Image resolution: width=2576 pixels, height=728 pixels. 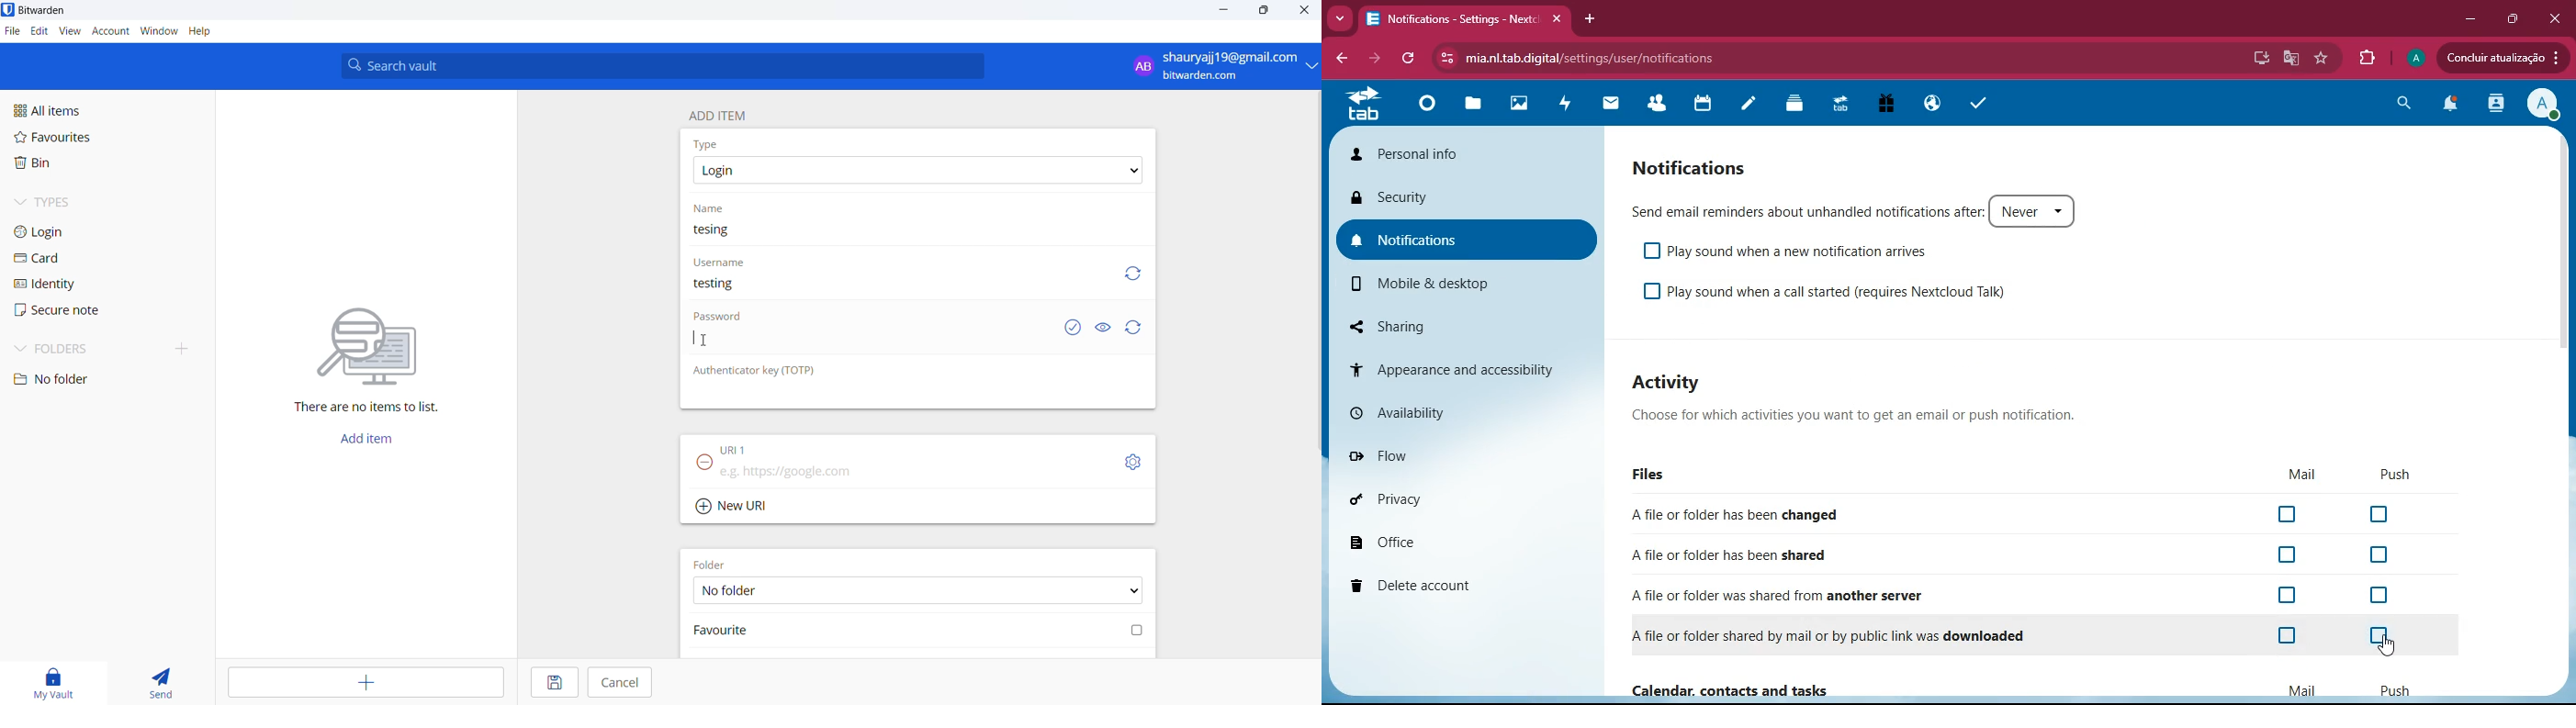 What do you see at coordinates (721, 319) in the screenshot?
I see `Password ` at bounding box center [721, 319].